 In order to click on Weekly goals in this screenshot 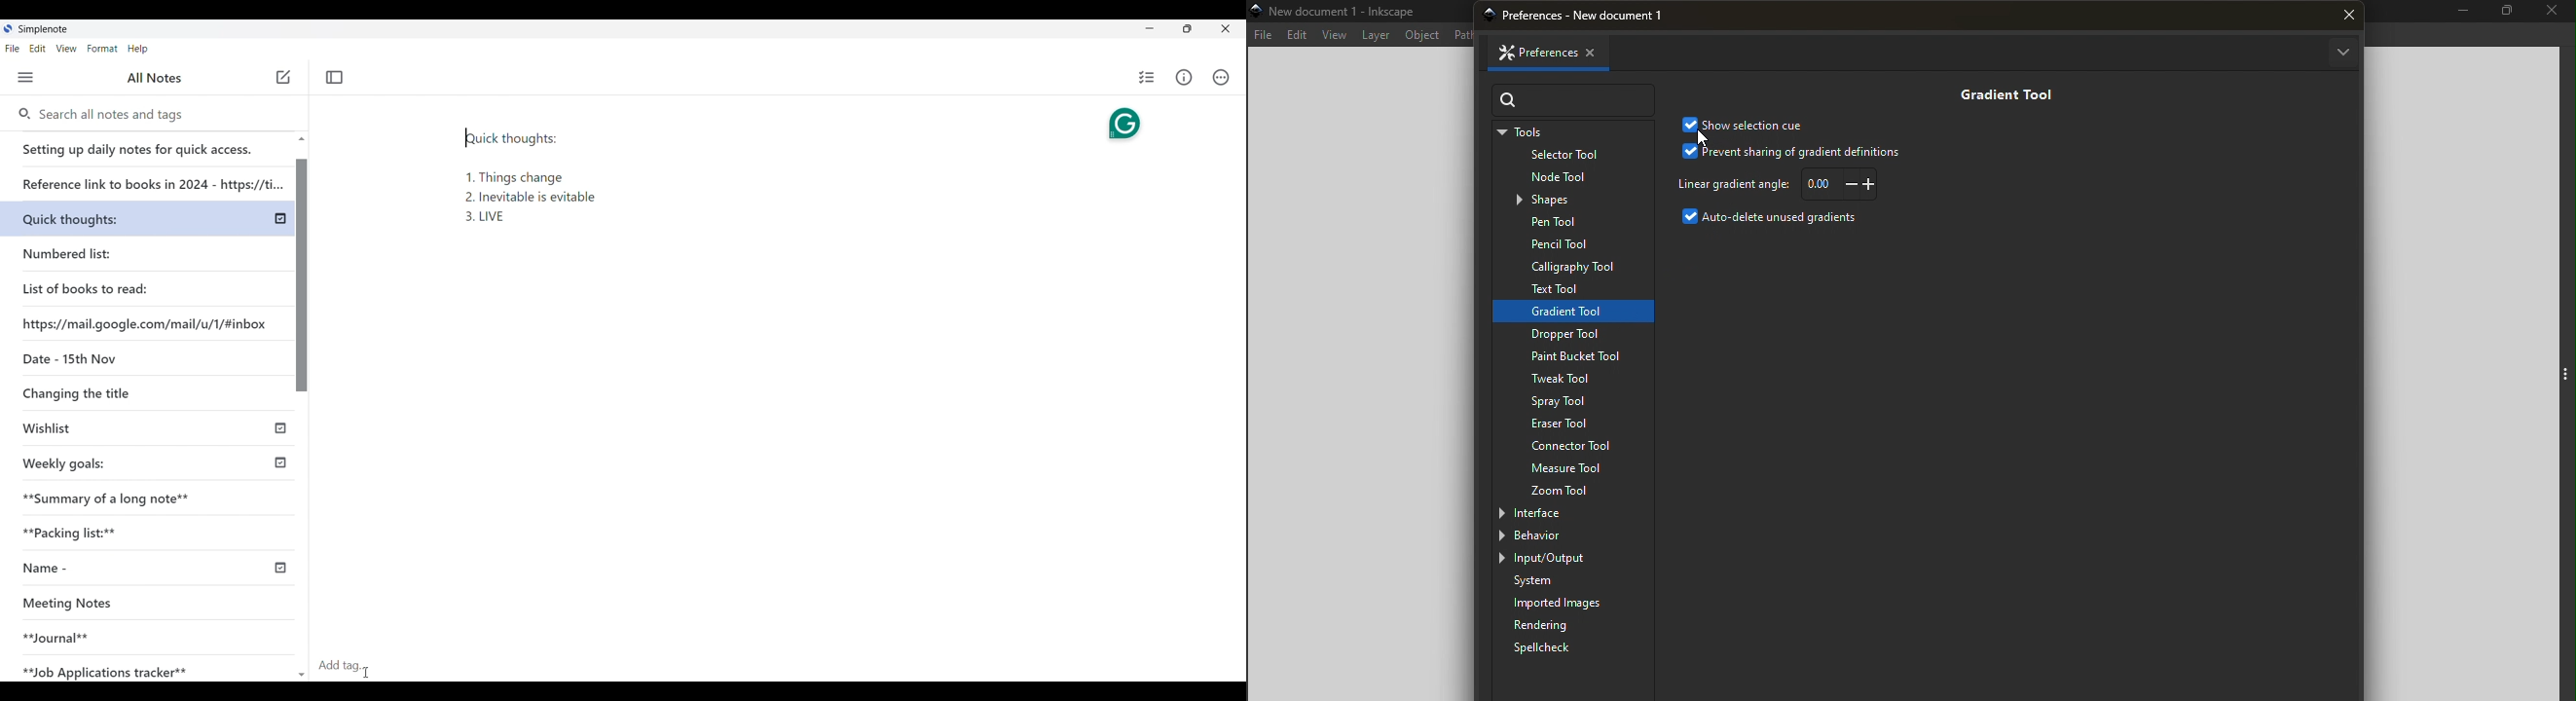, I will do `click(64, 462)`.